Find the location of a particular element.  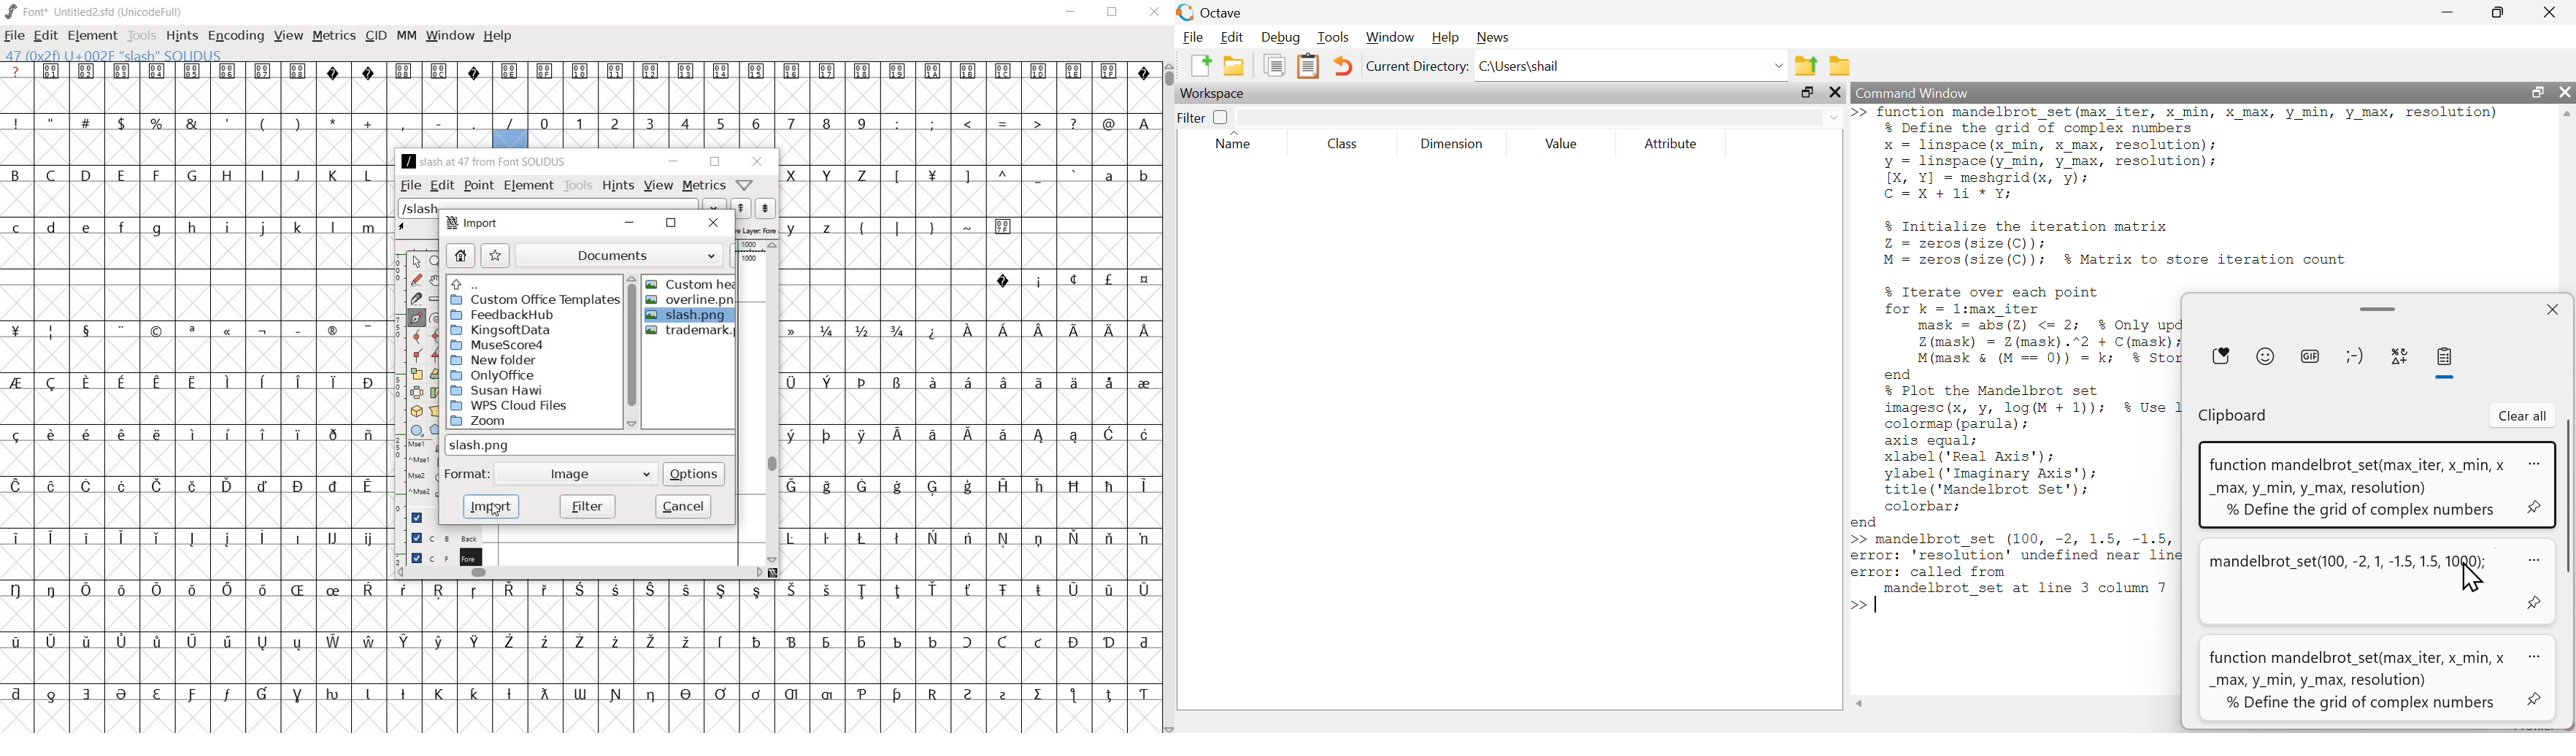

OnlyOffice is located at coordinates (495, 375).